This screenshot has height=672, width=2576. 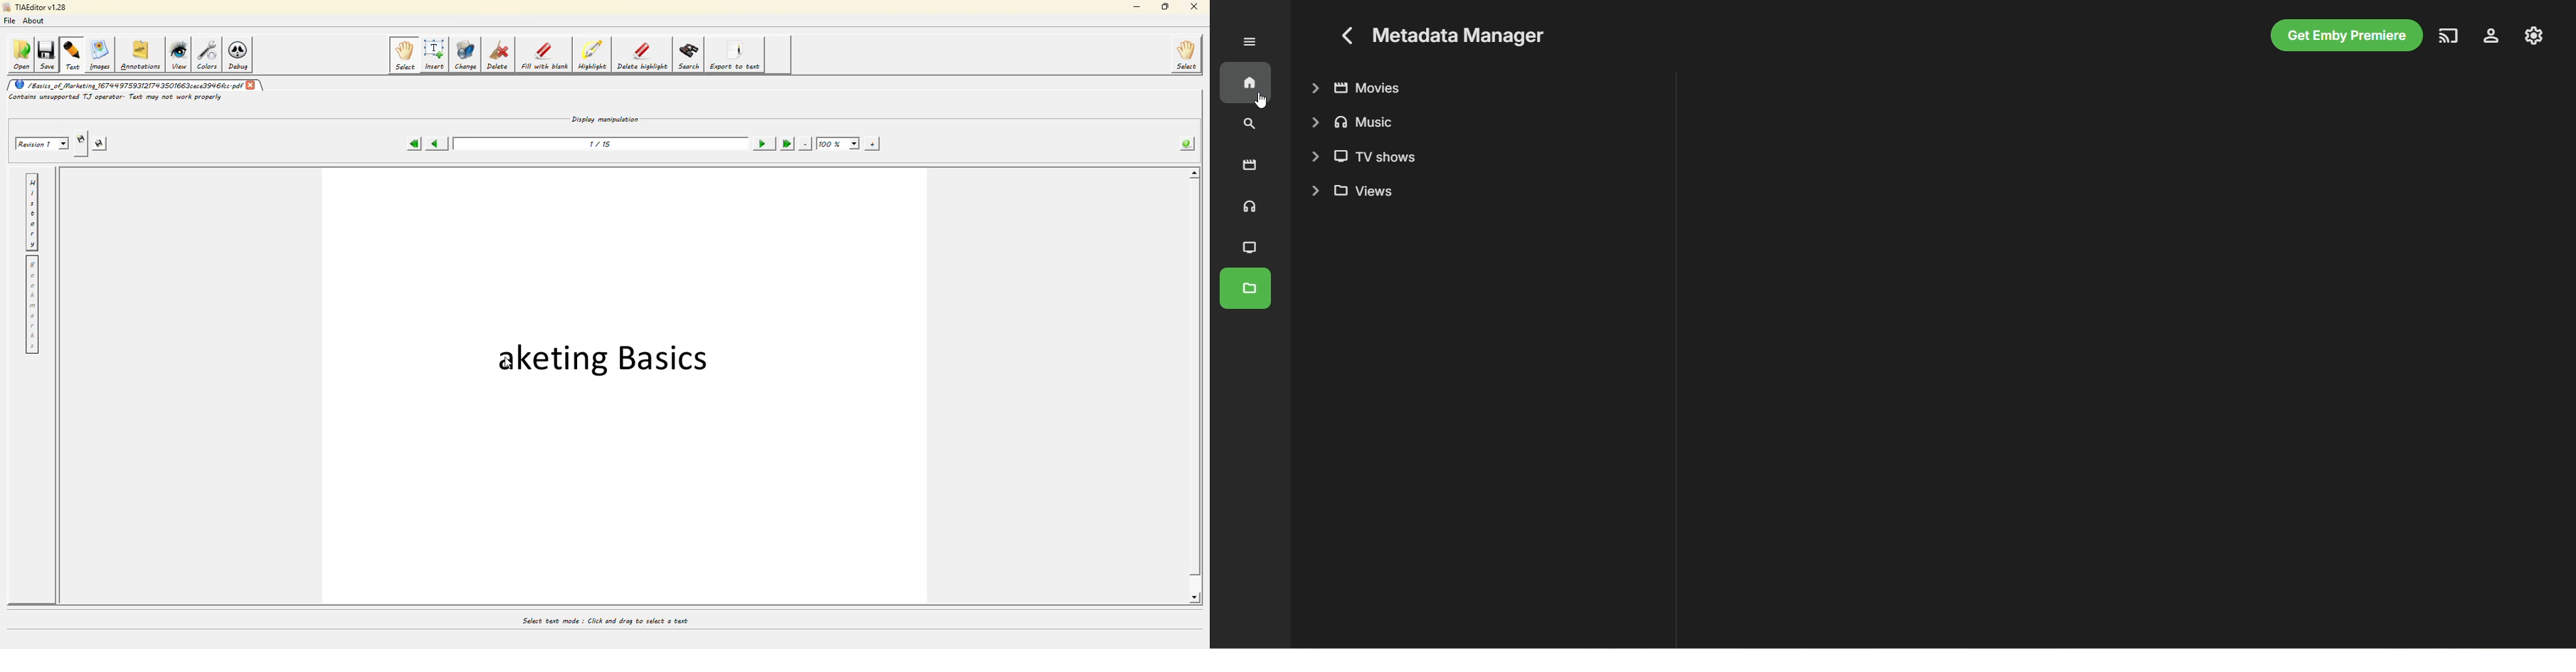 What do you see at coordinates (1247, 206) in the screenshot?
I see `music` at bounding box center [1247, 206].